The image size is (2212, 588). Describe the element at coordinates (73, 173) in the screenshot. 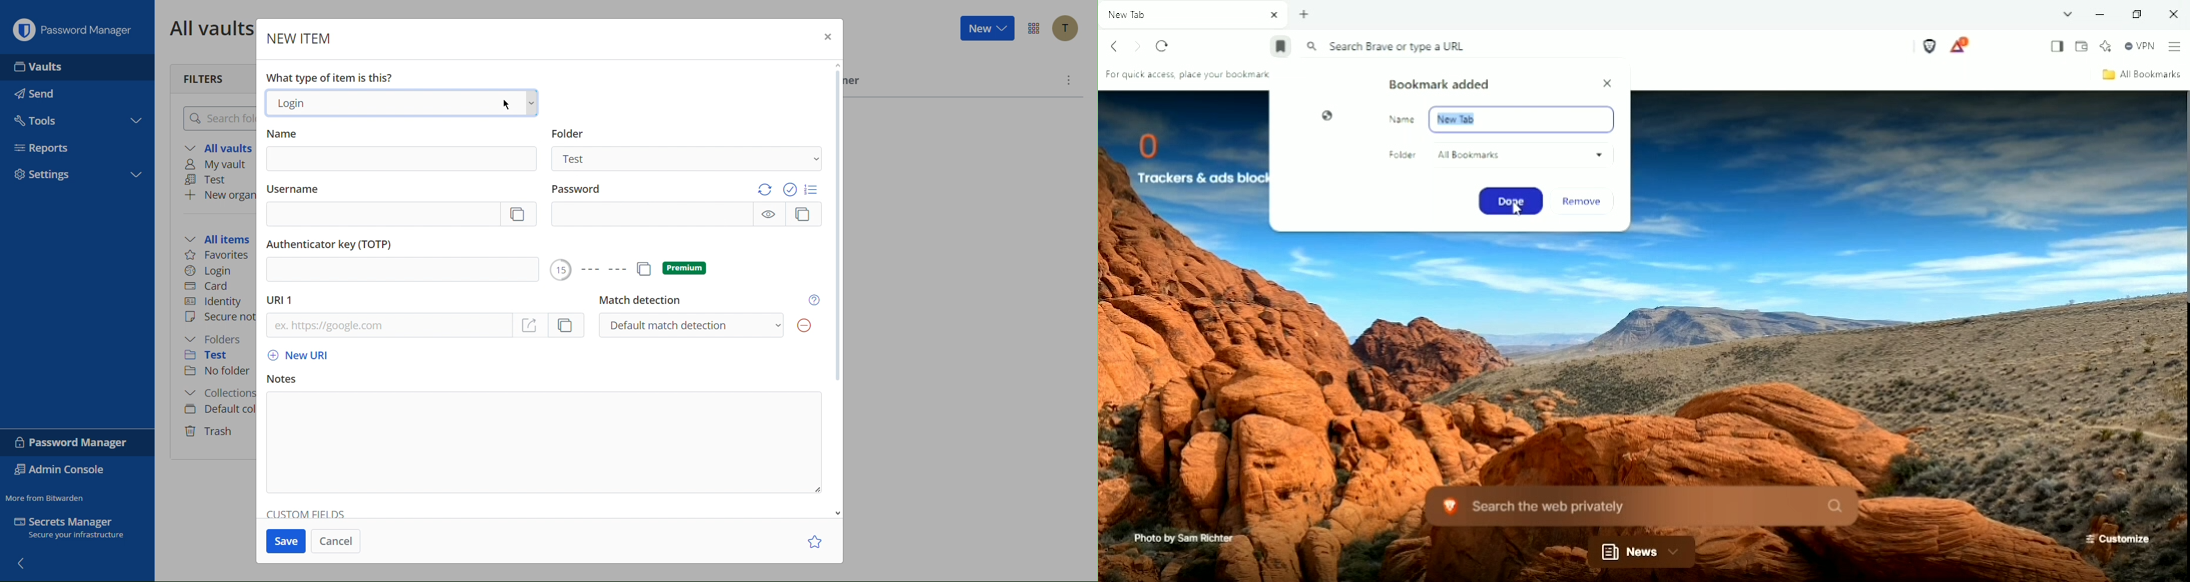

I see `Settings` at that location.